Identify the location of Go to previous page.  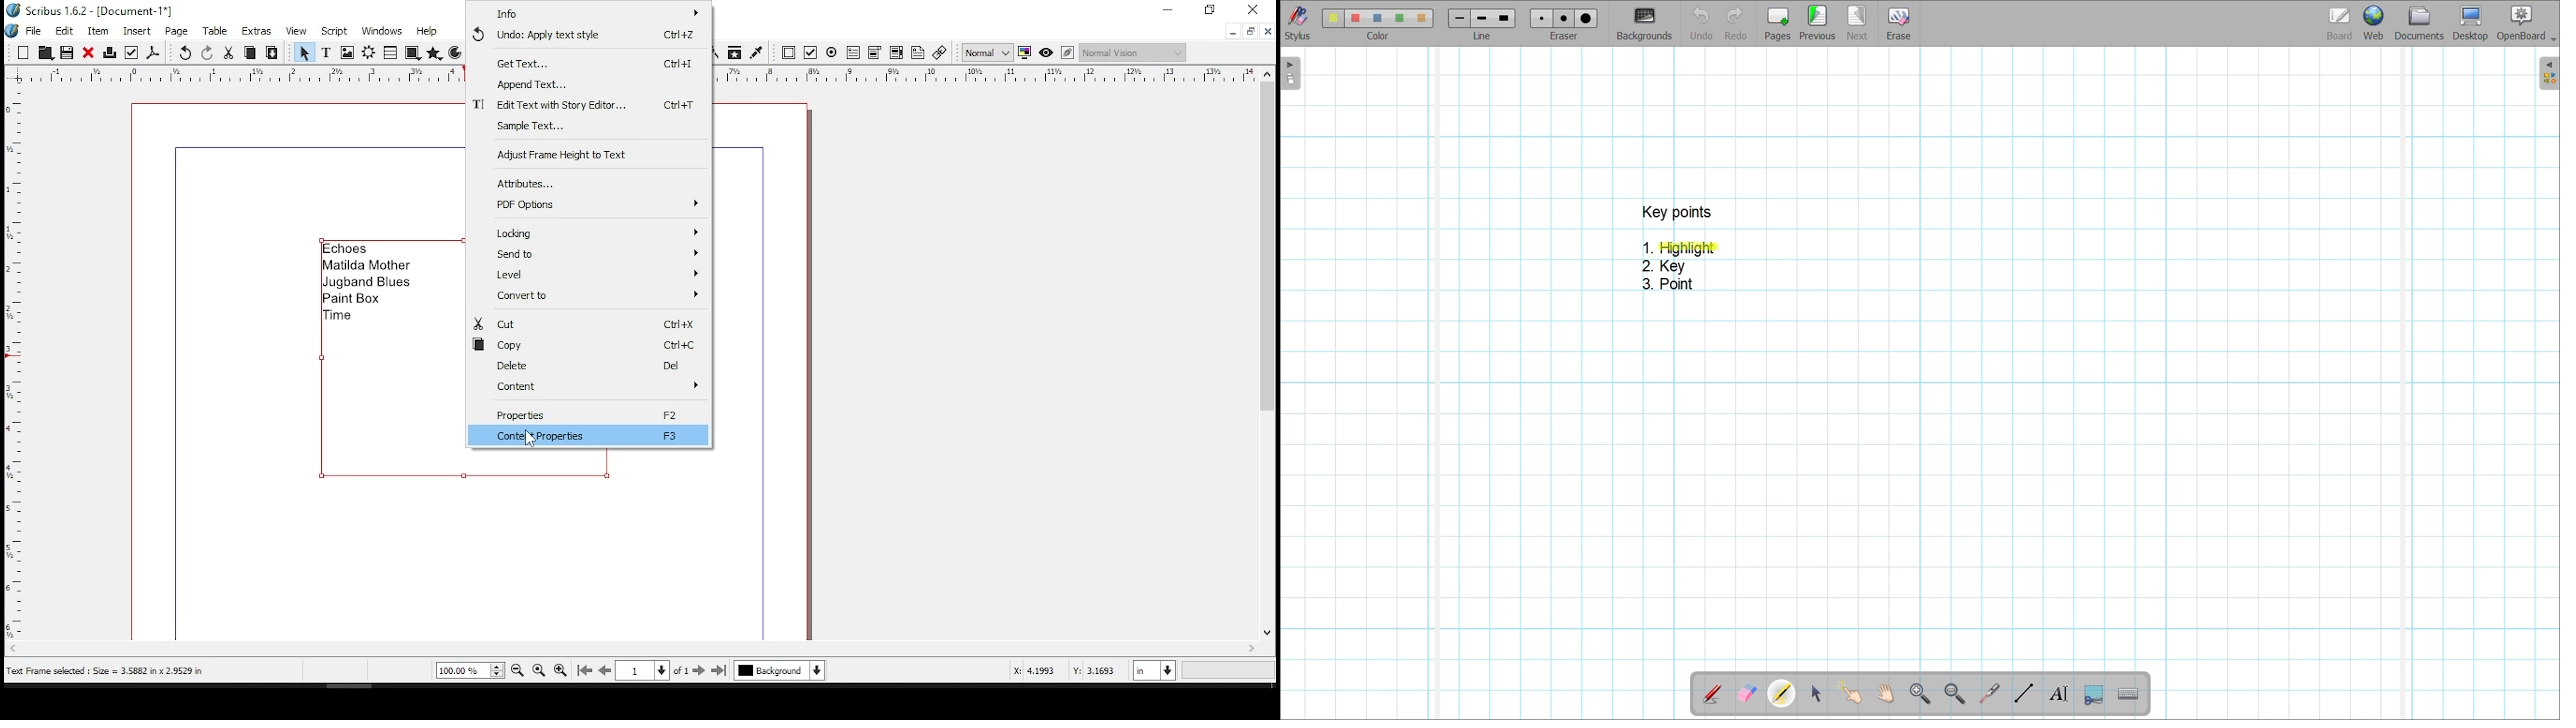
(1817, 23).